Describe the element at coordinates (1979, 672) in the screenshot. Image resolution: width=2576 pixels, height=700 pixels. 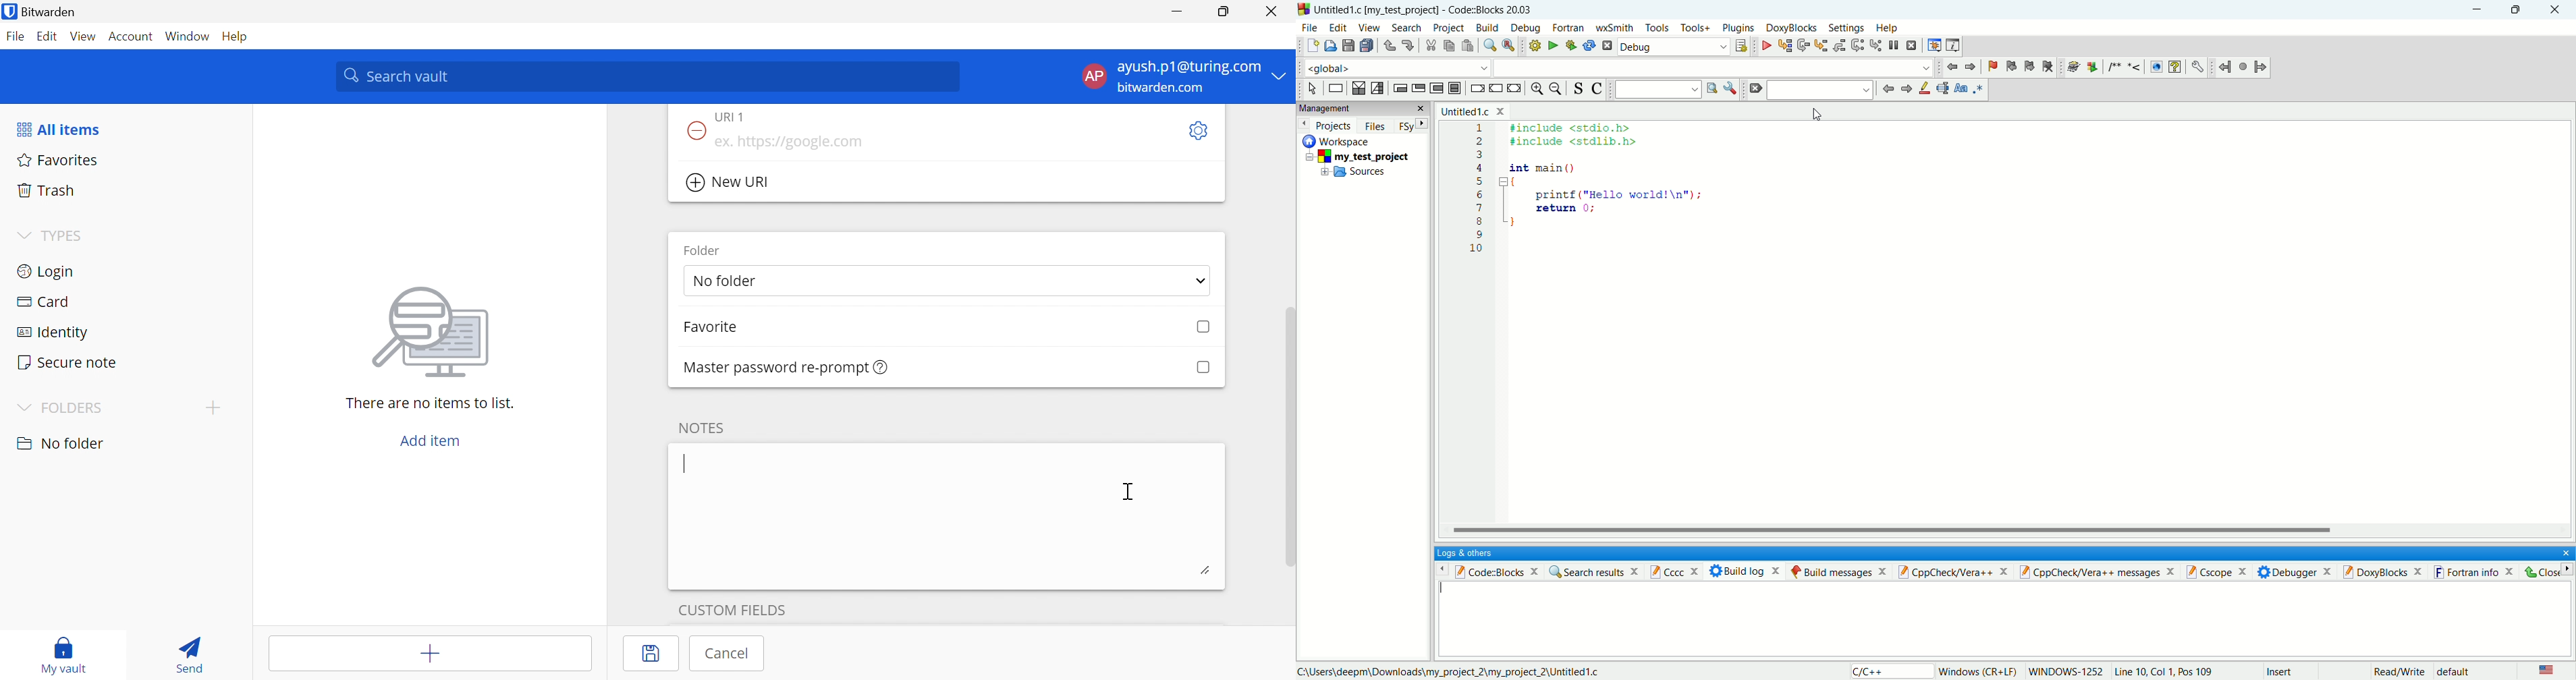
I see `windows` at that location.